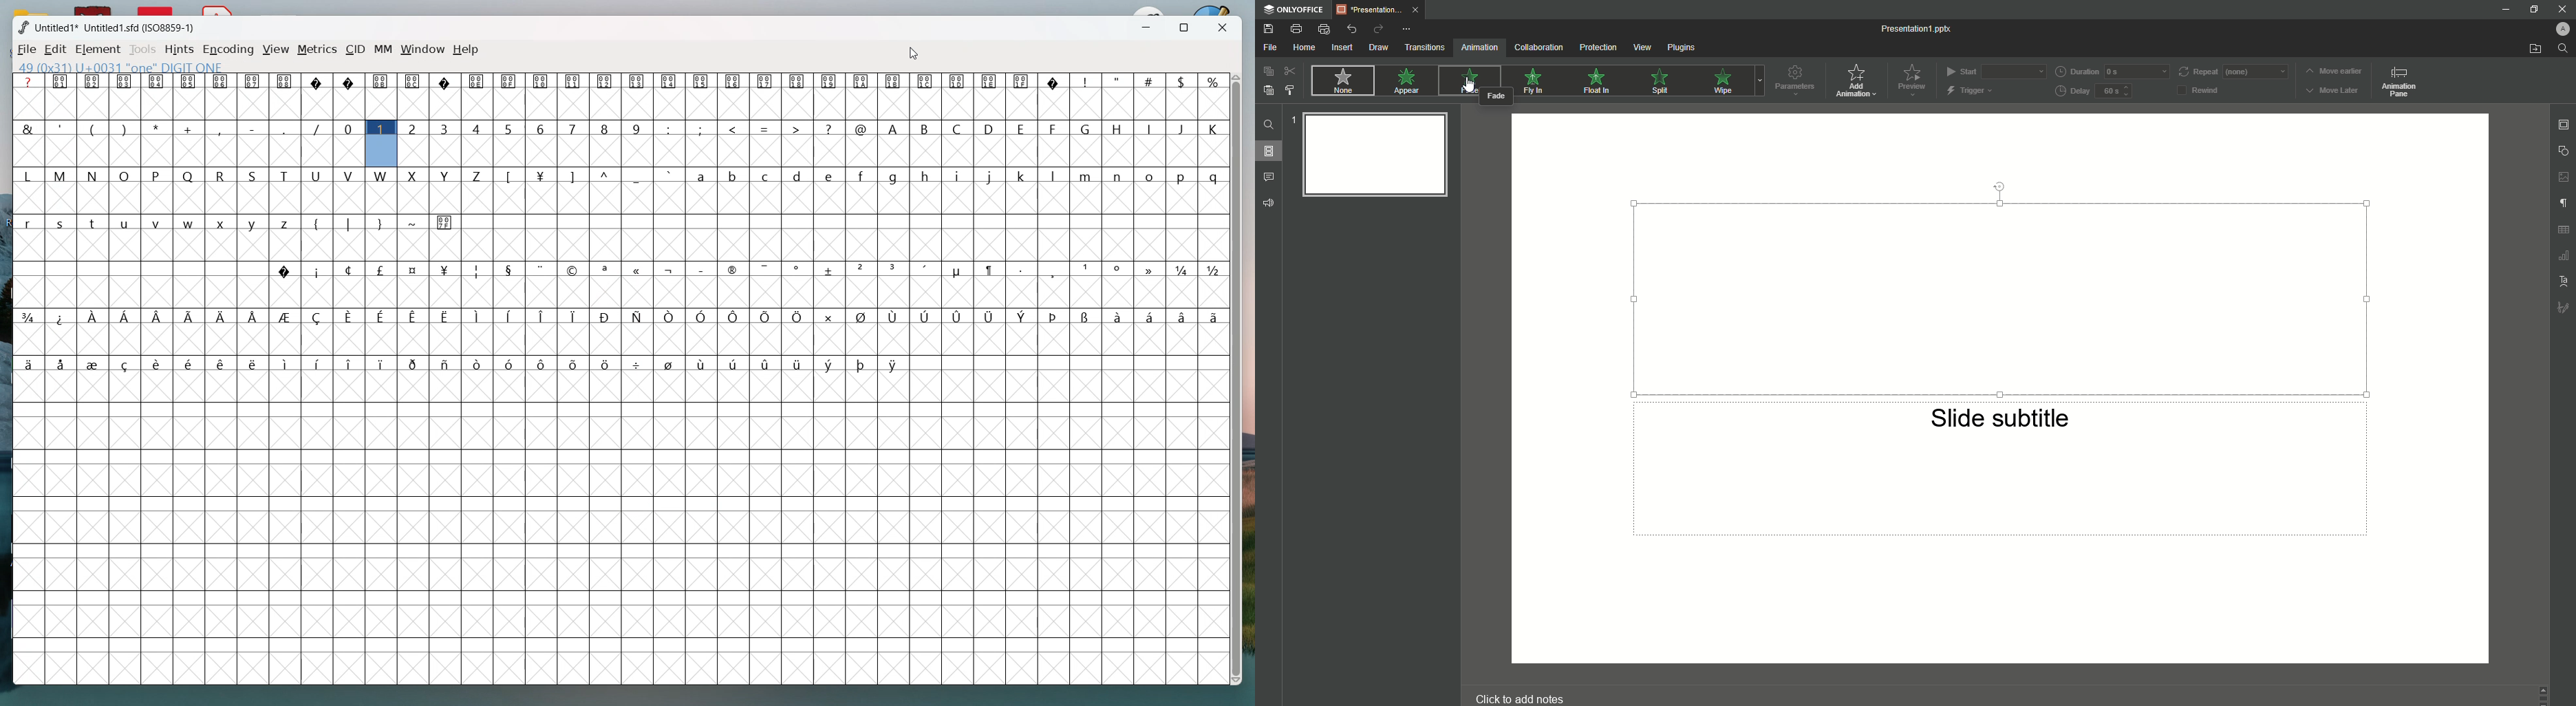  I want to click on Find, so click(2563, 49).